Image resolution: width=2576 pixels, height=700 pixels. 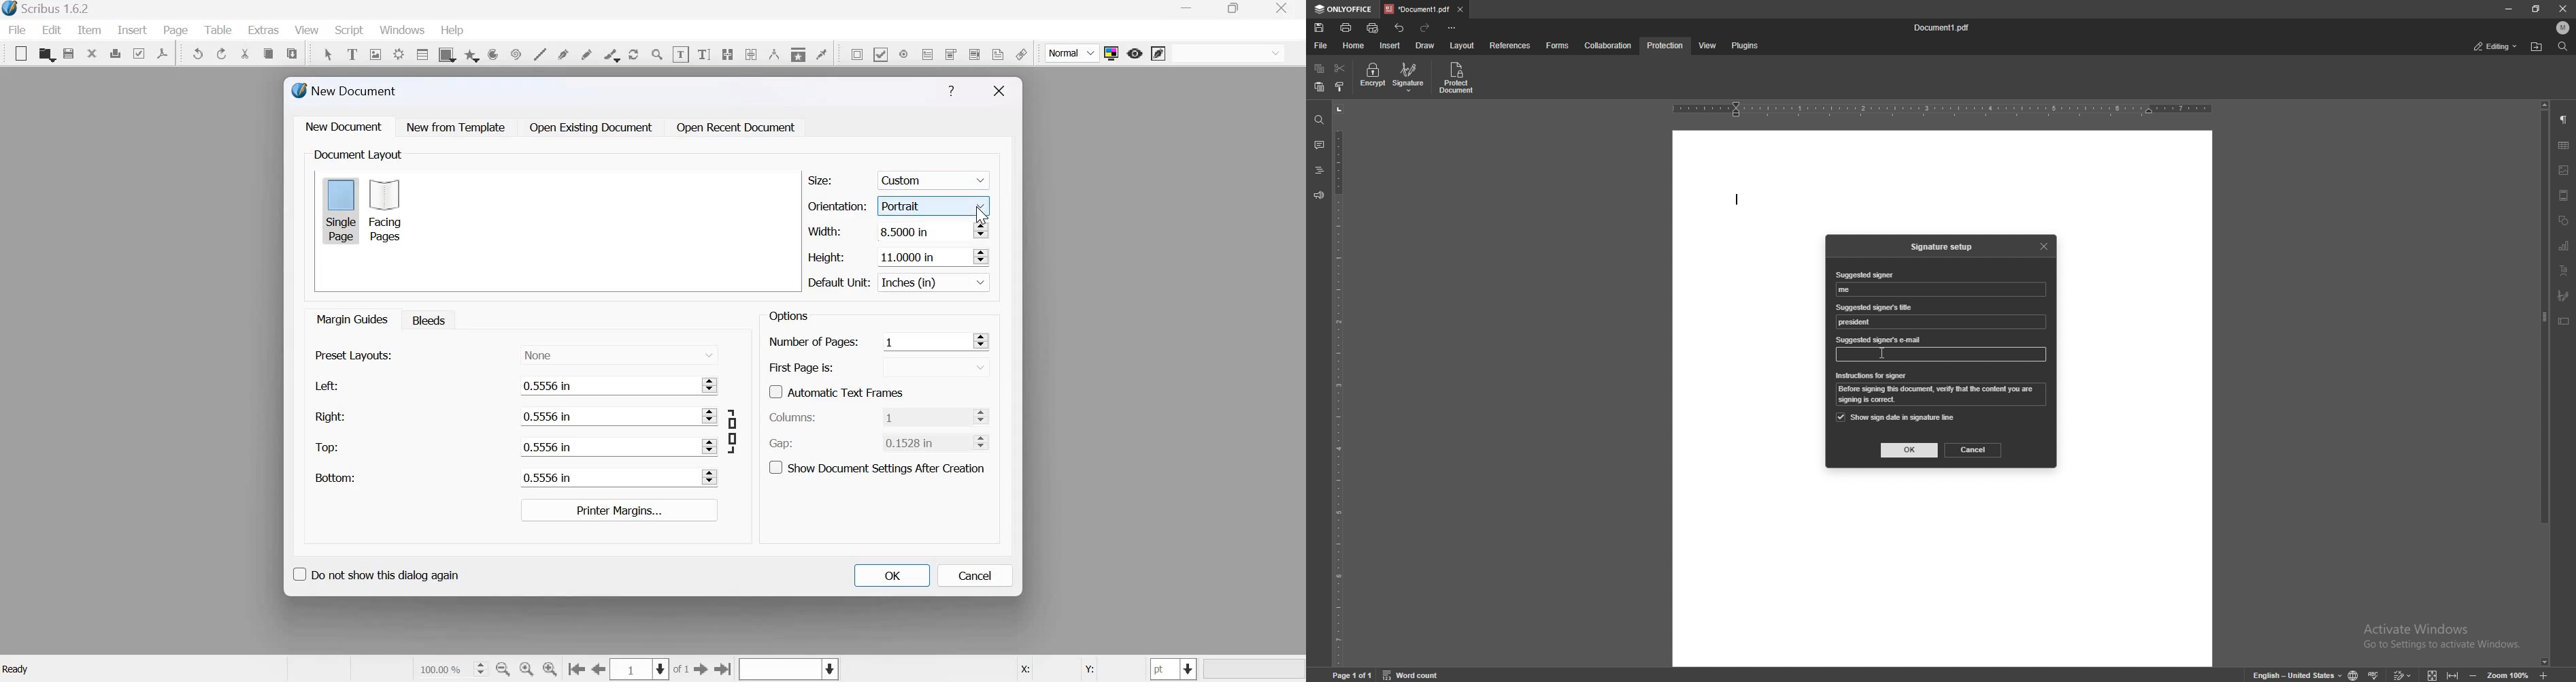 What do you see at coordinates (222, 54) in the screenshot?
I see `Redo` at bounding box center [222, 54].